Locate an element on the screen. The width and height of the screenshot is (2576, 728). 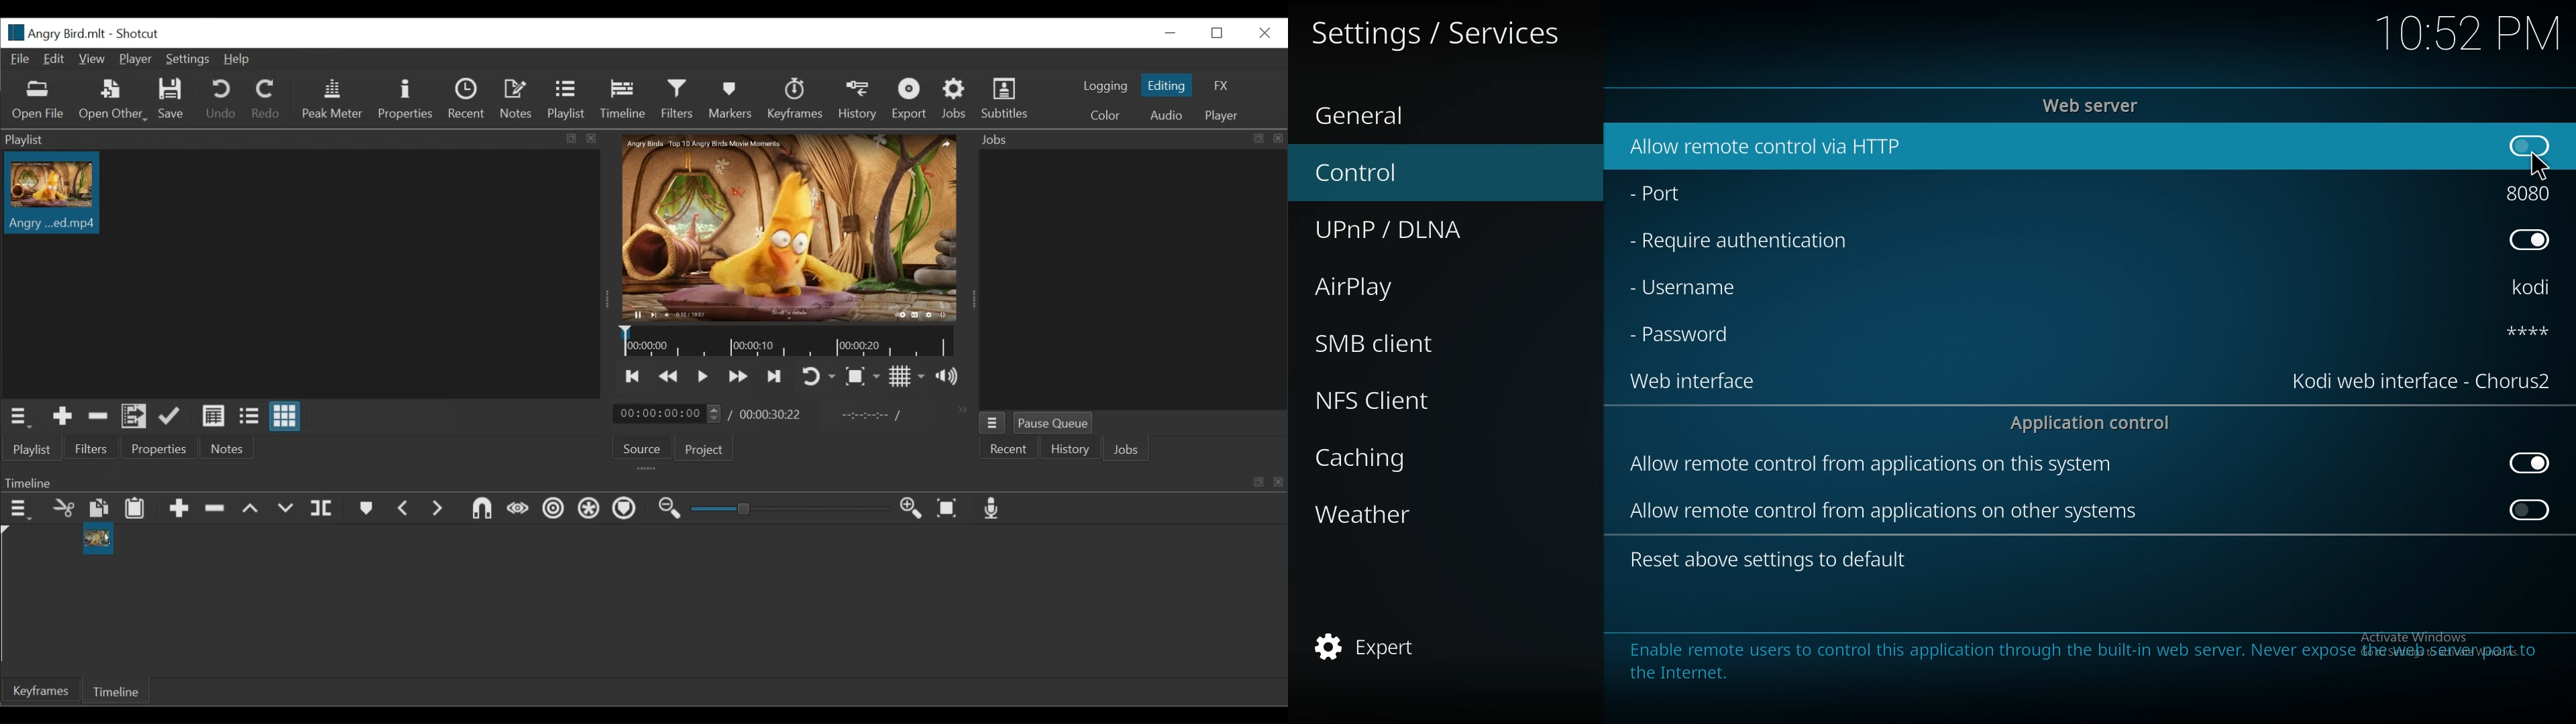
web interface is located at coordinates (2424, 381).